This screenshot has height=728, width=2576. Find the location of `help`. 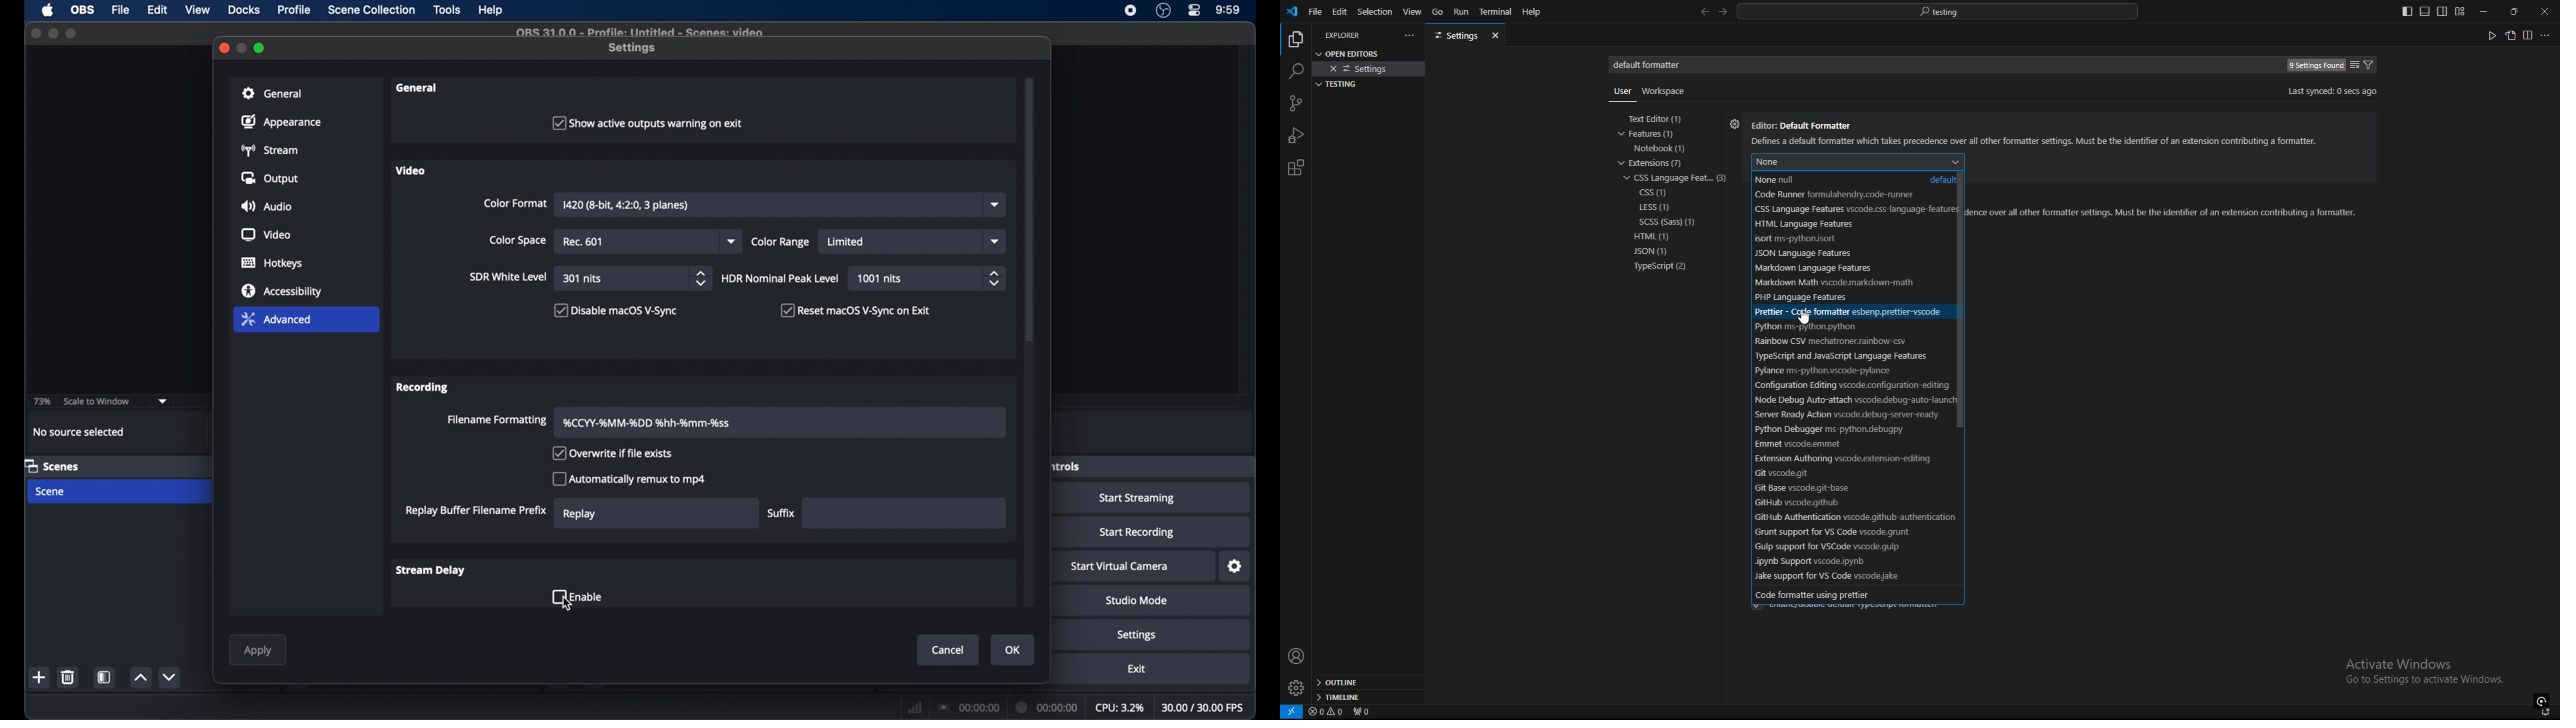

help is located at coordinates (491, 11).